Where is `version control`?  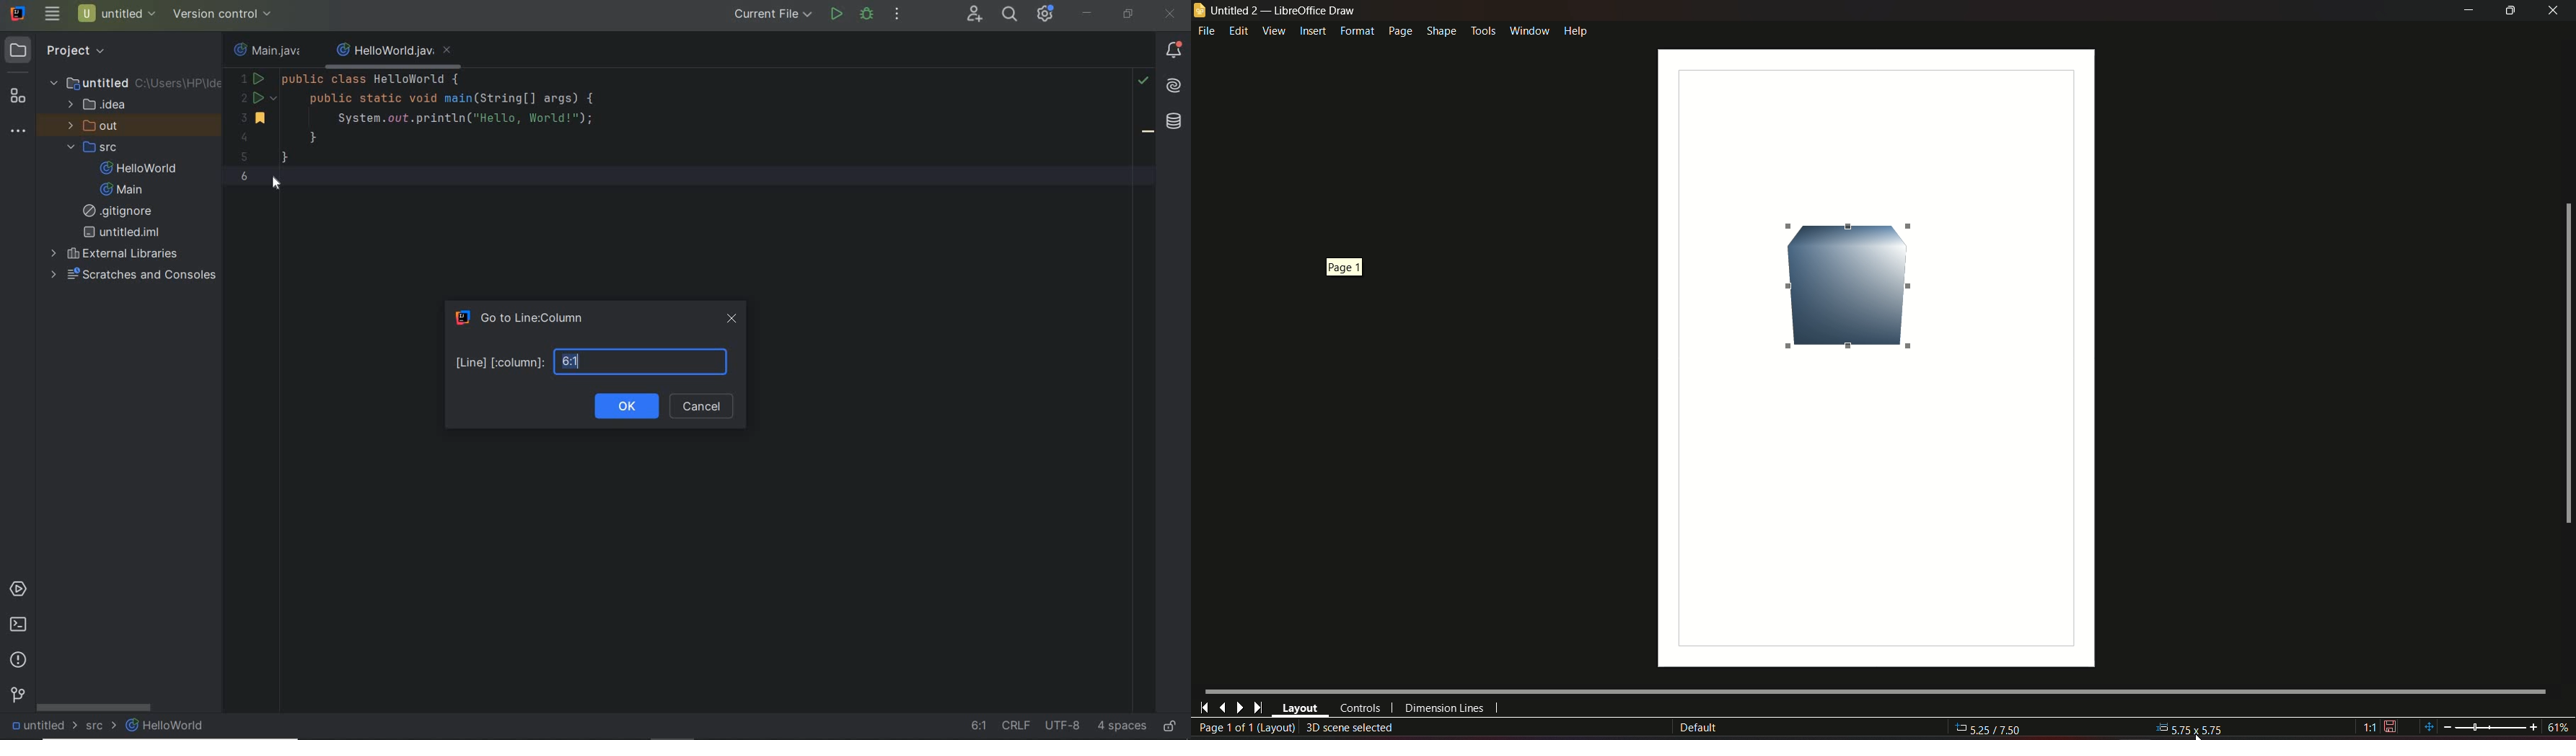
version control is located at coordinates (18, 695).